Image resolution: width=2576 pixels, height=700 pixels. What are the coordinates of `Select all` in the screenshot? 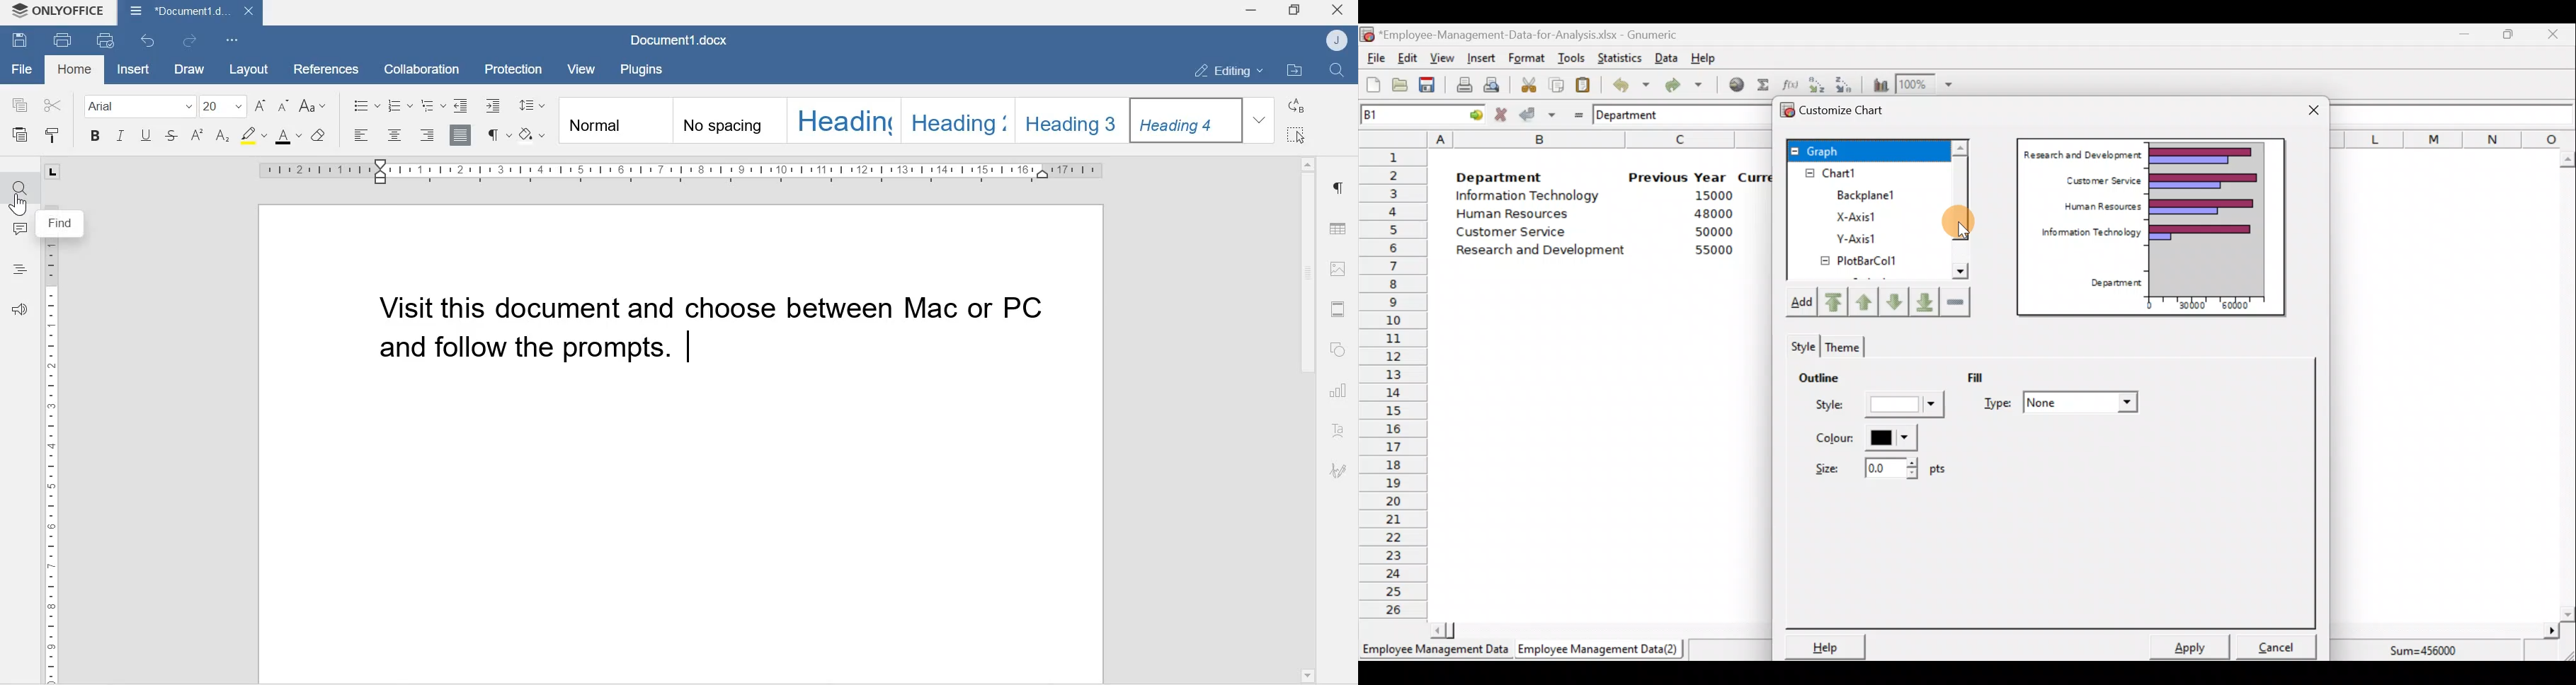 It's located at (1298, 135).